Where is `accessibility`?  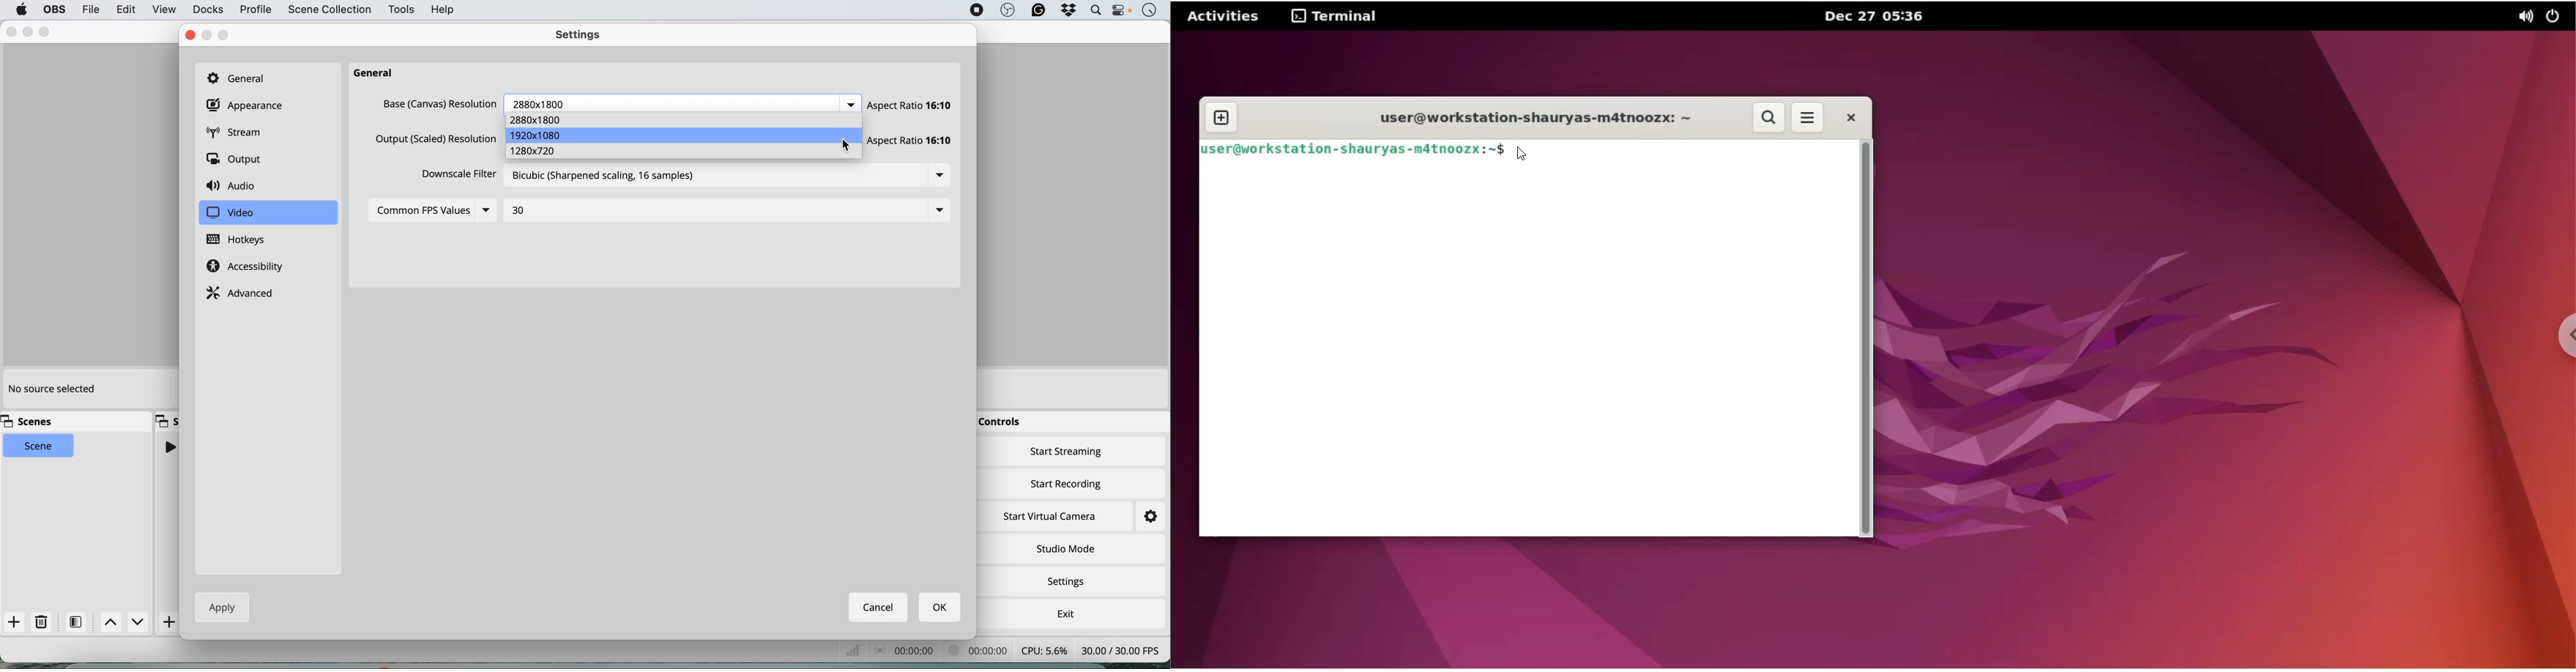 accessibility is located at coordinates (248, 267).